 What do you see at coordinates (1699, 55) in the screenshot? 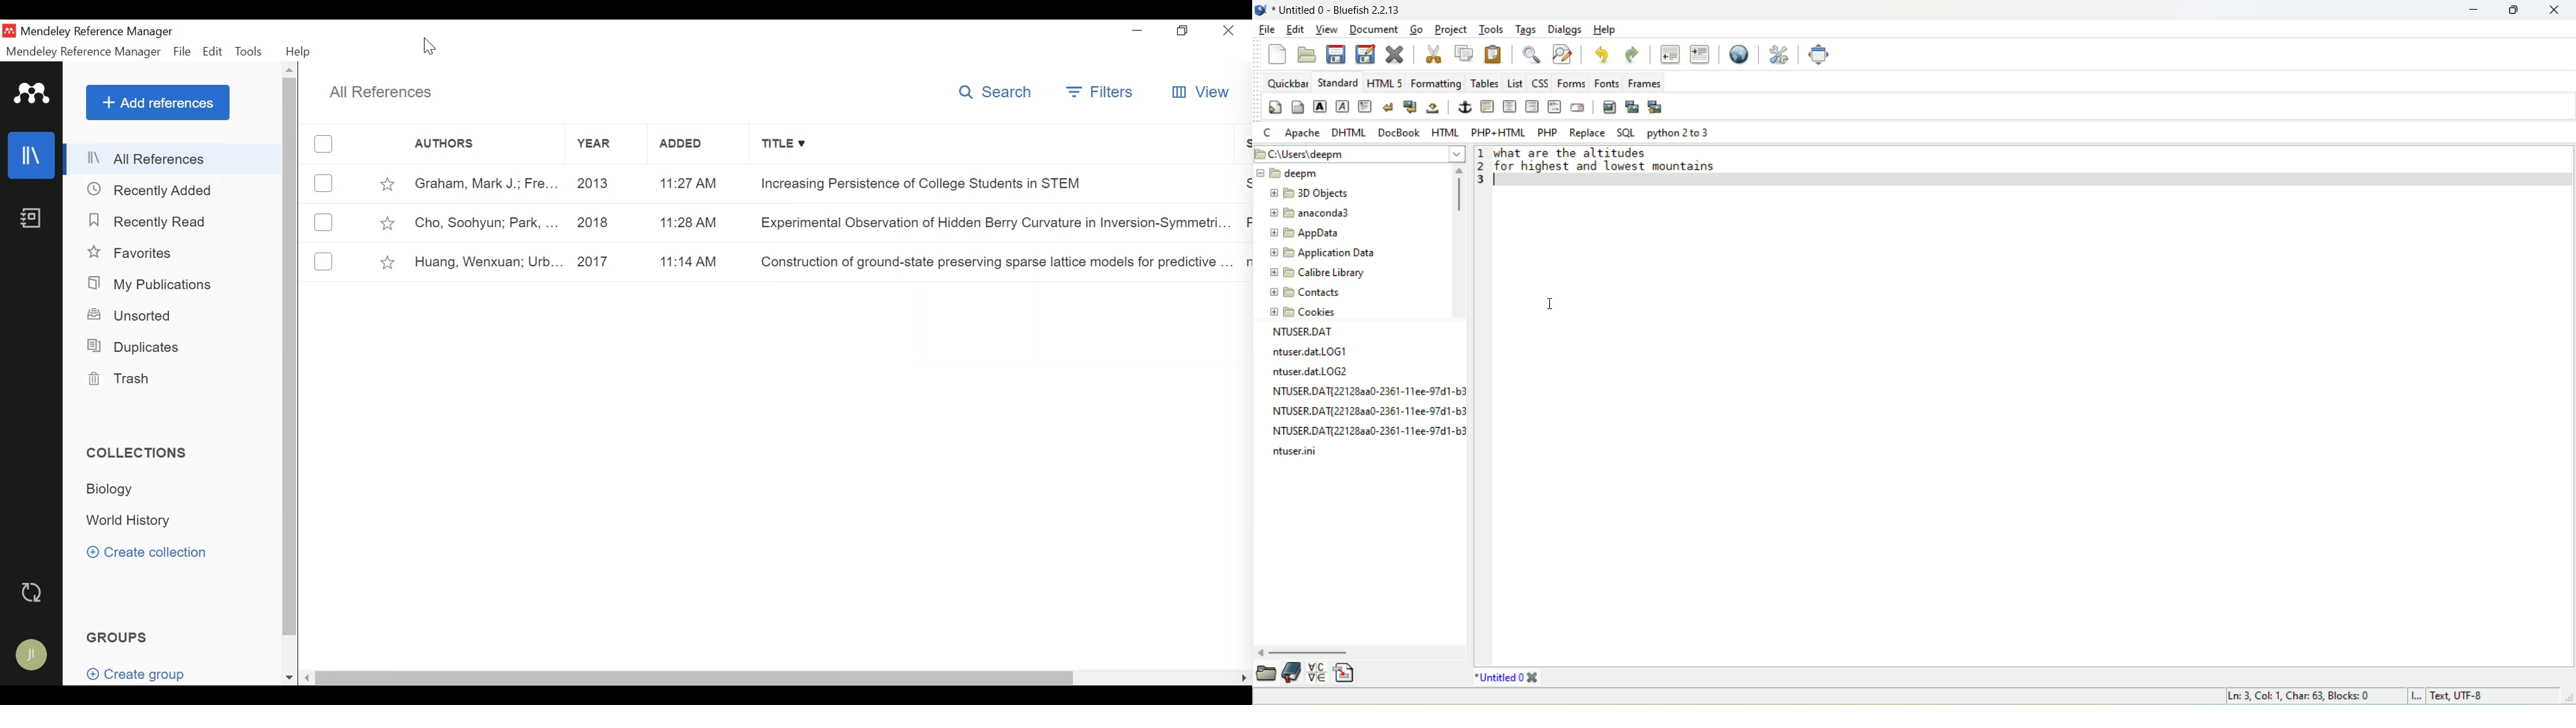
I see `indent` at bounding box center [1699, 55].